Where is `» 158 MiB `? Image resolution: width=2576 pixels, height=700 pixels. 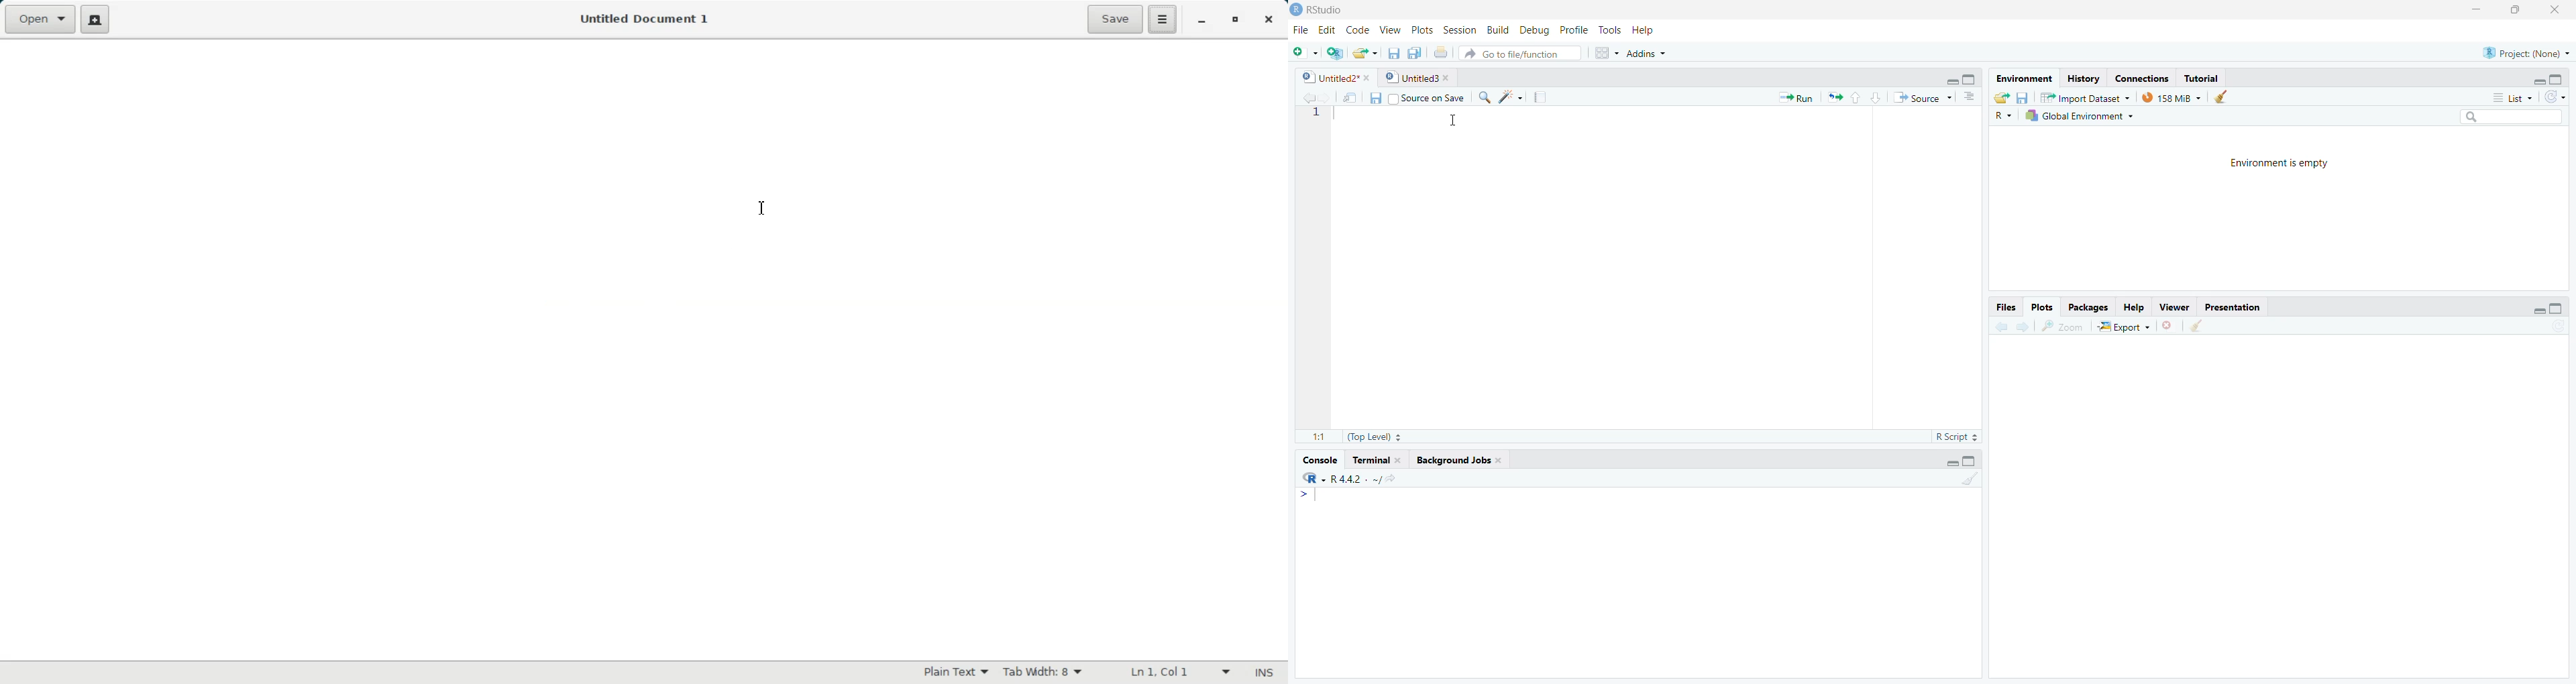
» 158 MiB  is located at coordinates (2172, 97).